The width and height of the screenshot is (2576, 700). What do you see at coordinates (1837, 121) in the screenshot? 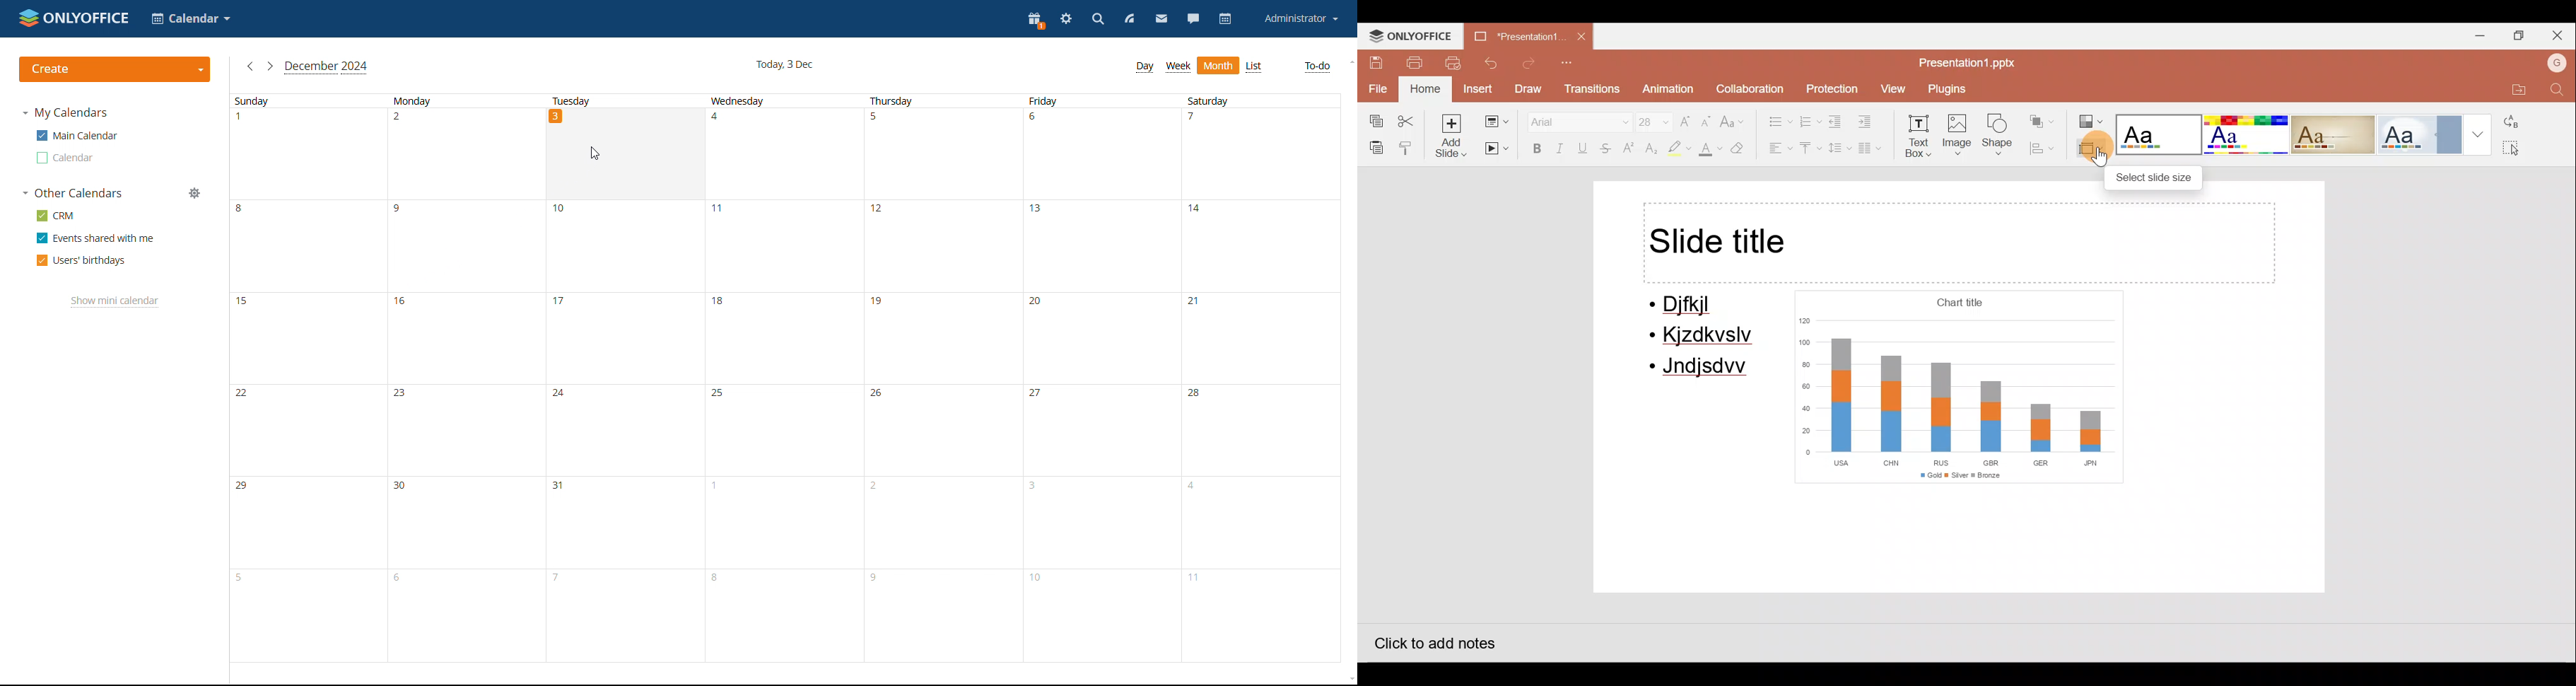
I see `Decrease indent` at bounding box center [1837, 121].